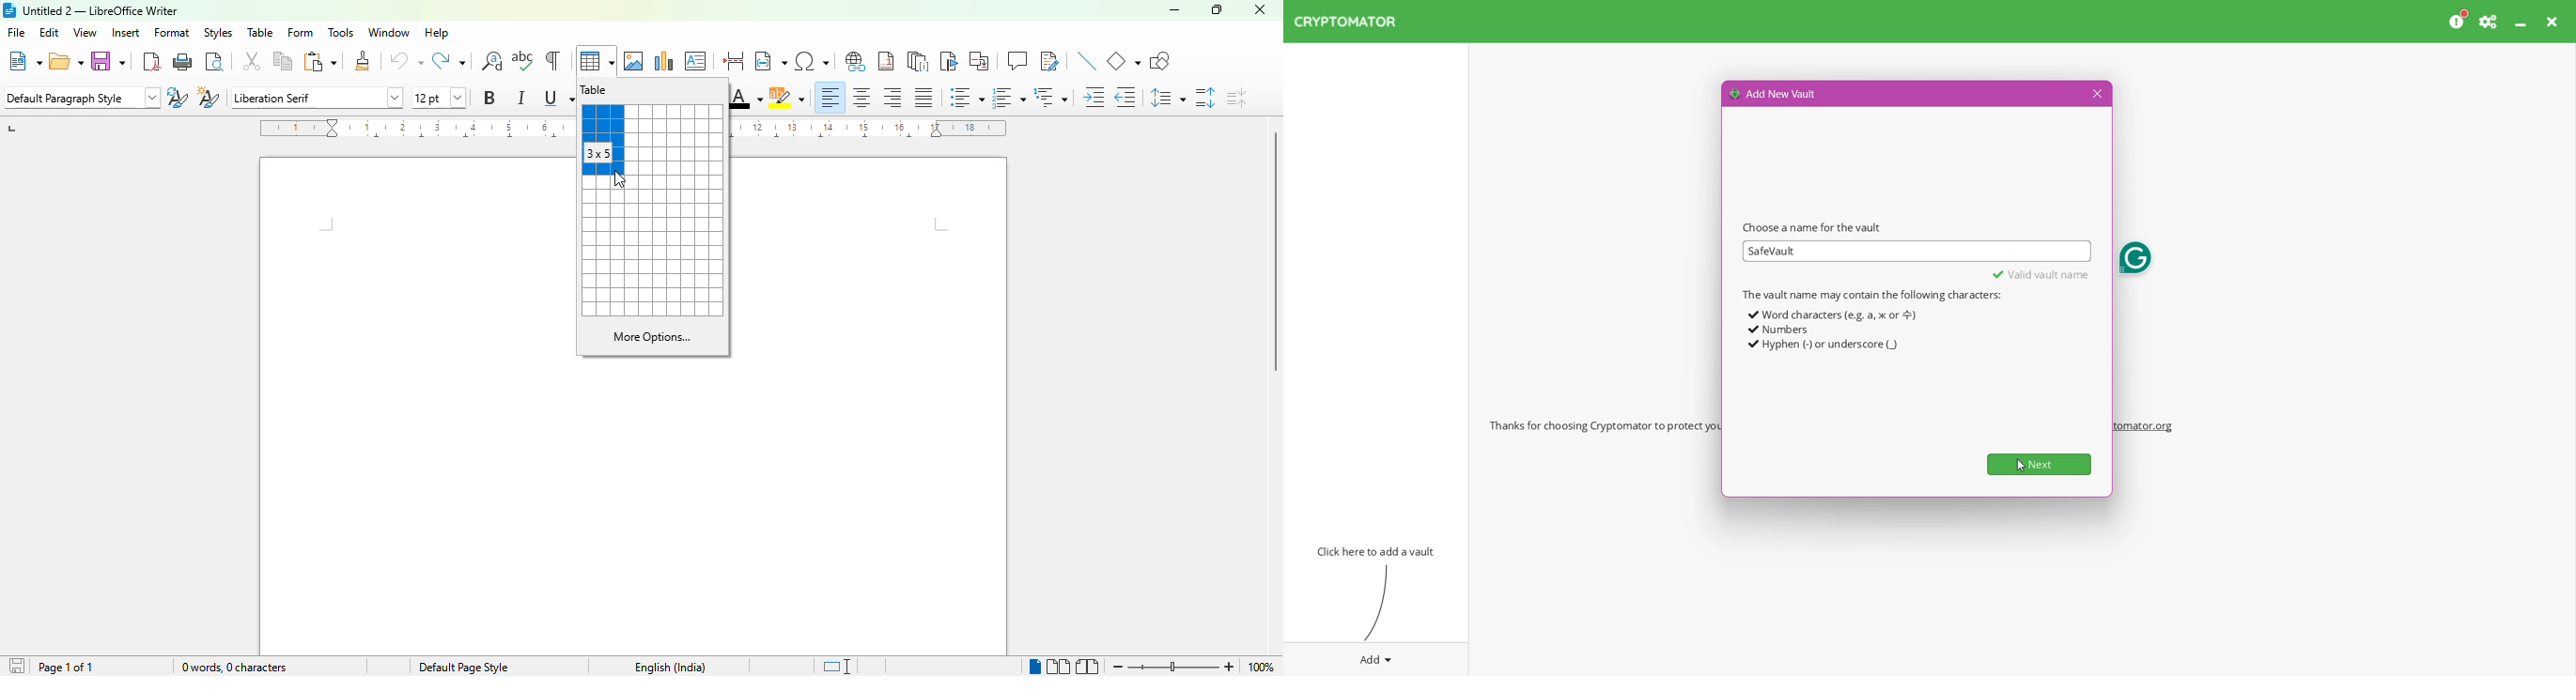  I want to click on Choose a name for the vault, so click(1812, 227).